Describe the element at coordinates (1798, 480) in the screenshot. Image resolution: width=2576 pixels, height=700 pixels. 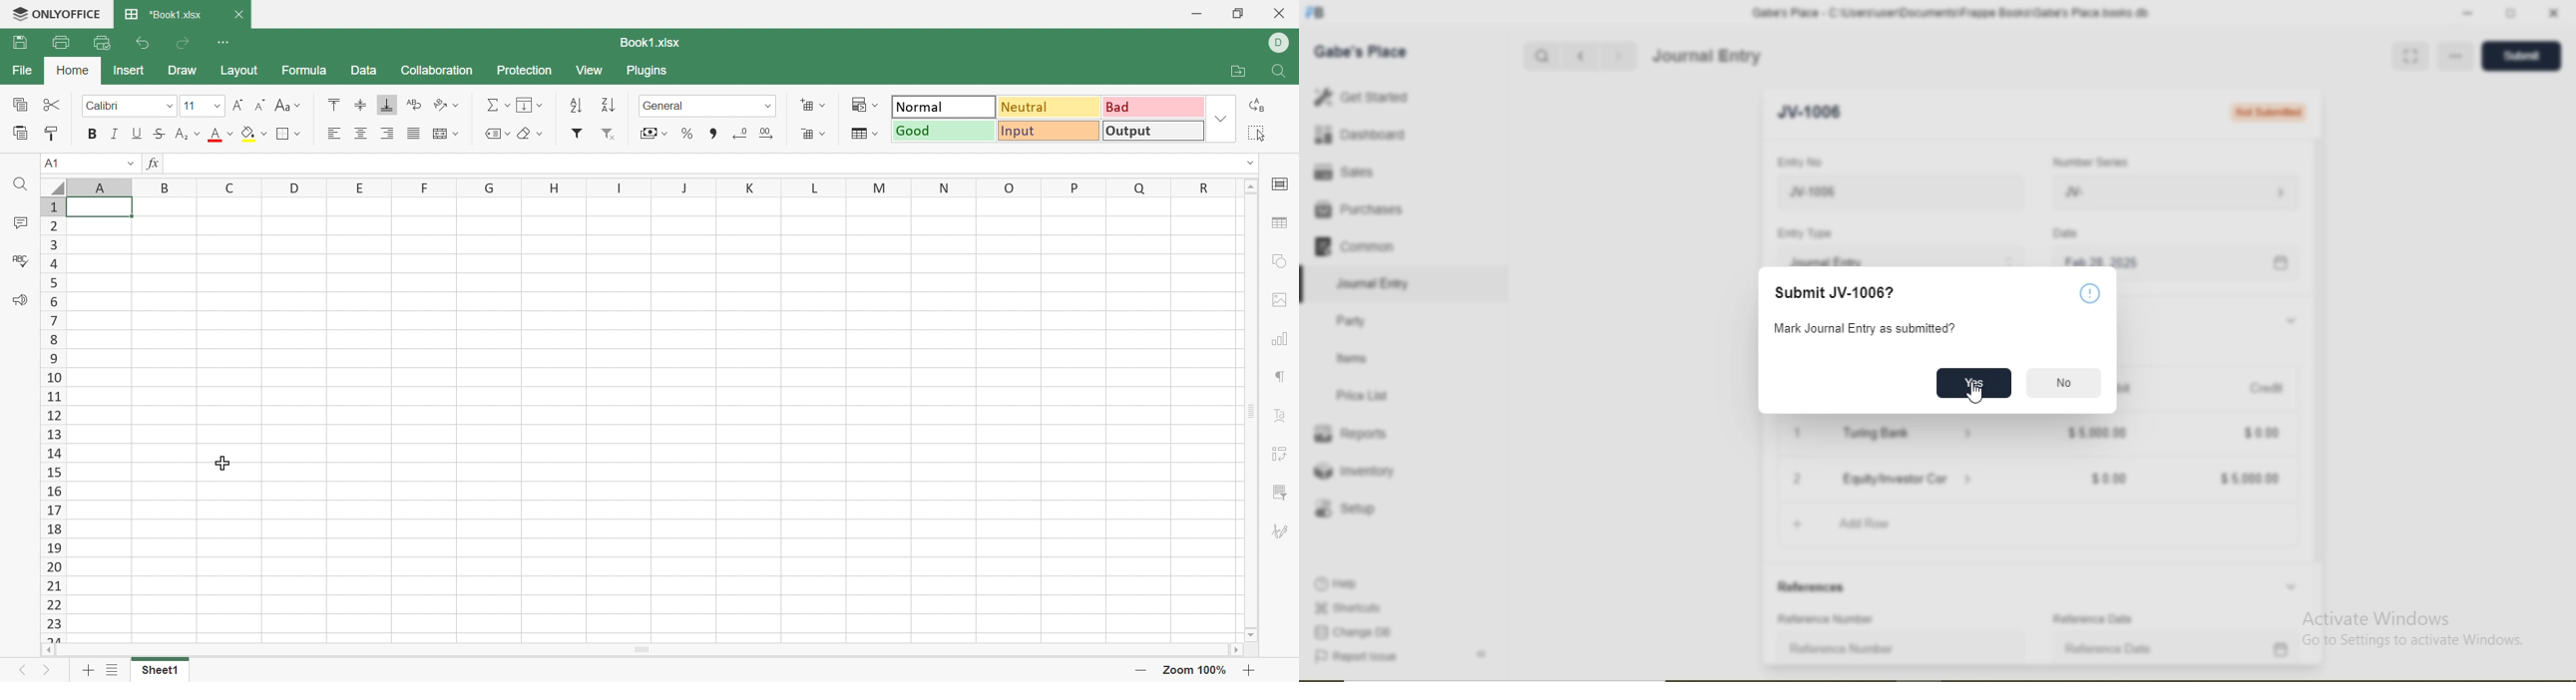
I see `2` at that location.